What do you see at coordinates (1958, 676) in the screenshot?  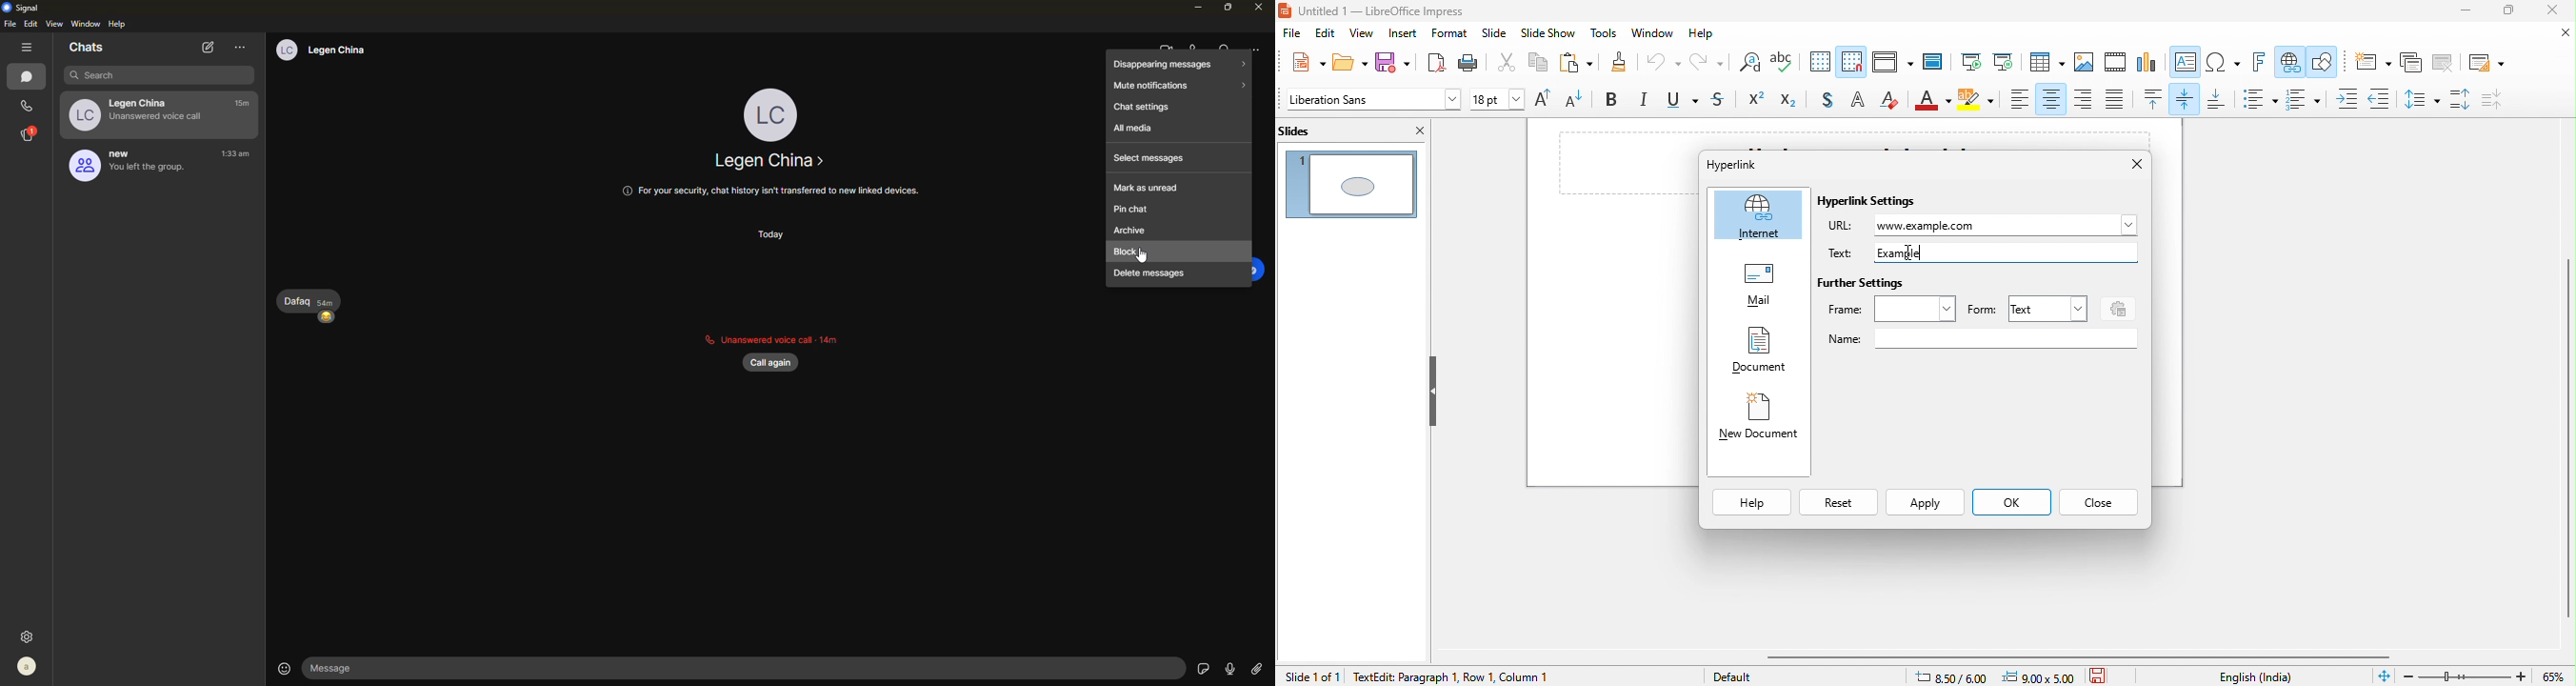 I see `8.50/6.00` at bounding box center [1958, 676].